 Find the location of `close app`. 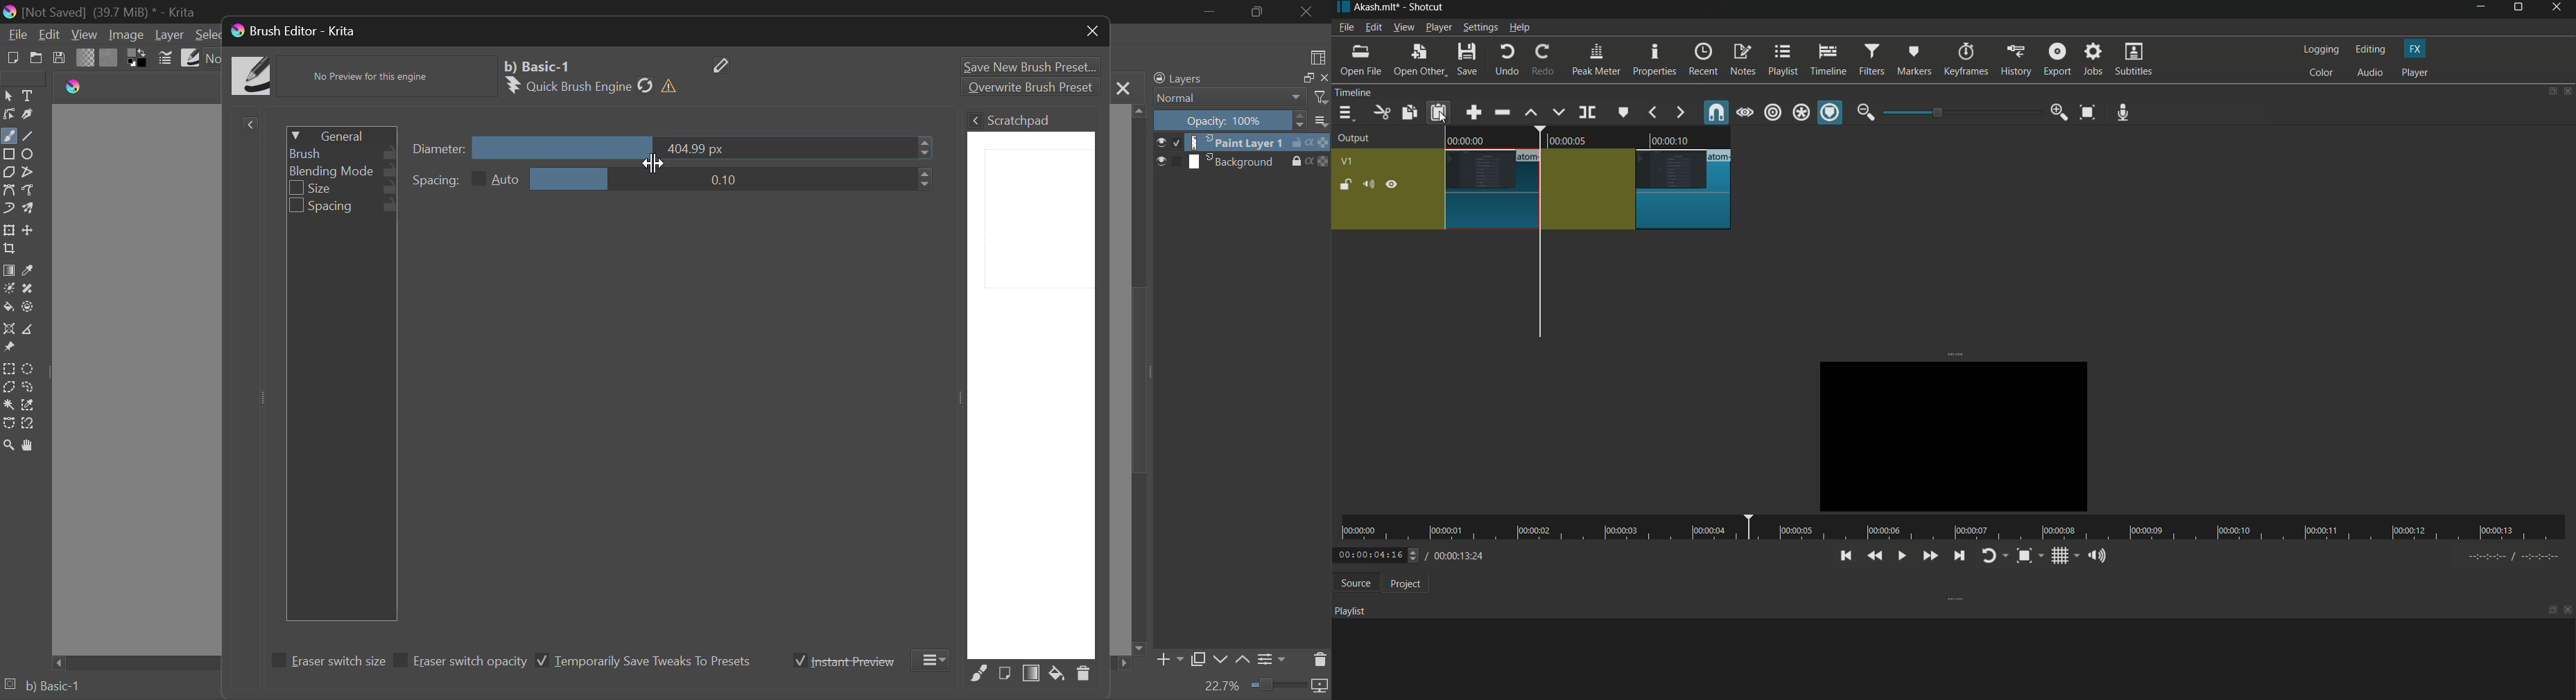

close app is located at coordinates (2560, 10).